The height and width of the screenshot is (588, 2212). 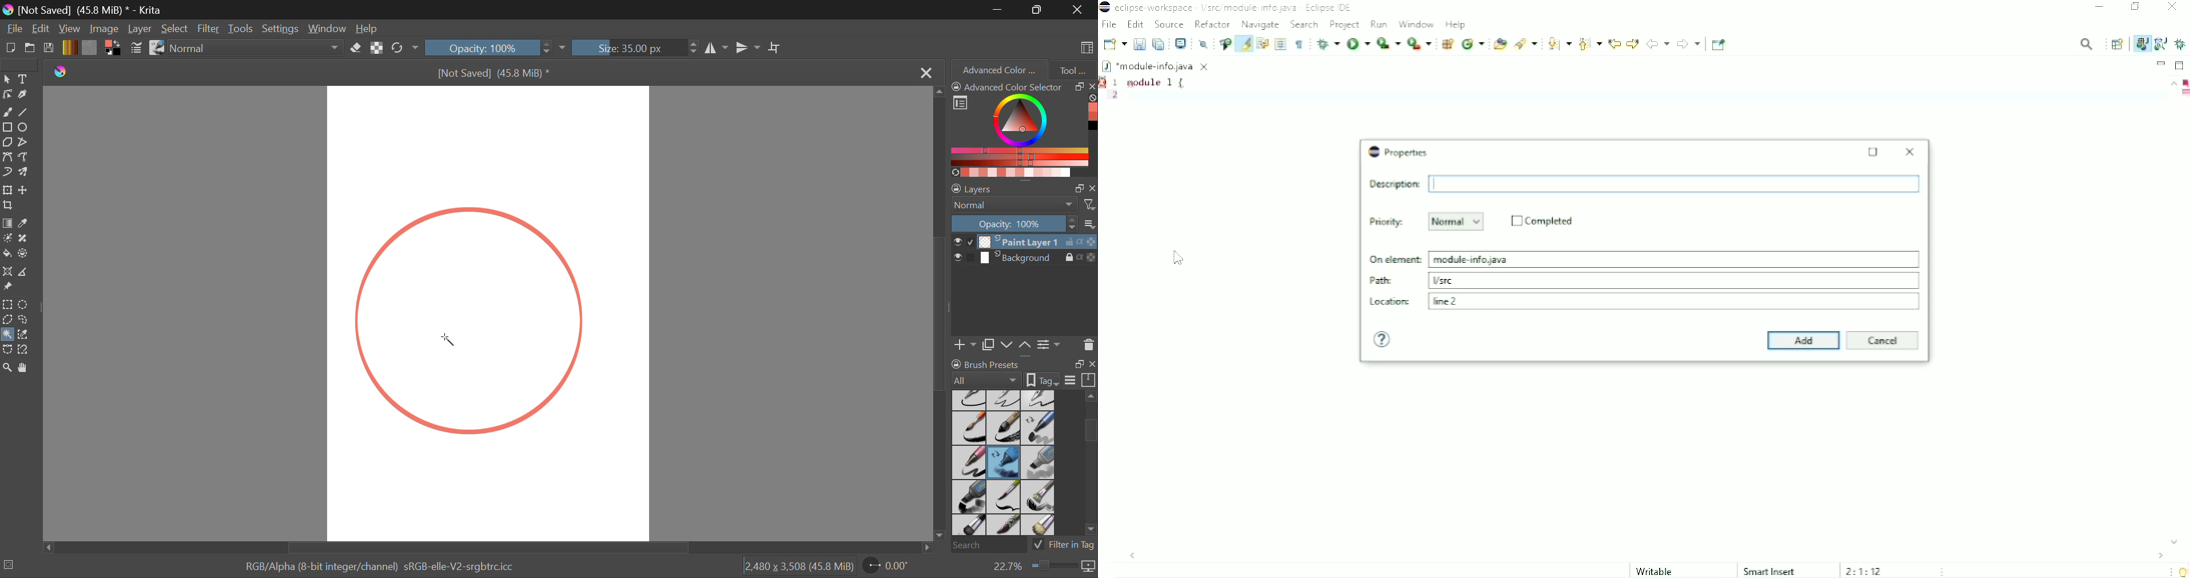 What do you see at coordinates (1633, 42) in the screenshot?
I see `Next edit location` at bounding box center [1633, 42].